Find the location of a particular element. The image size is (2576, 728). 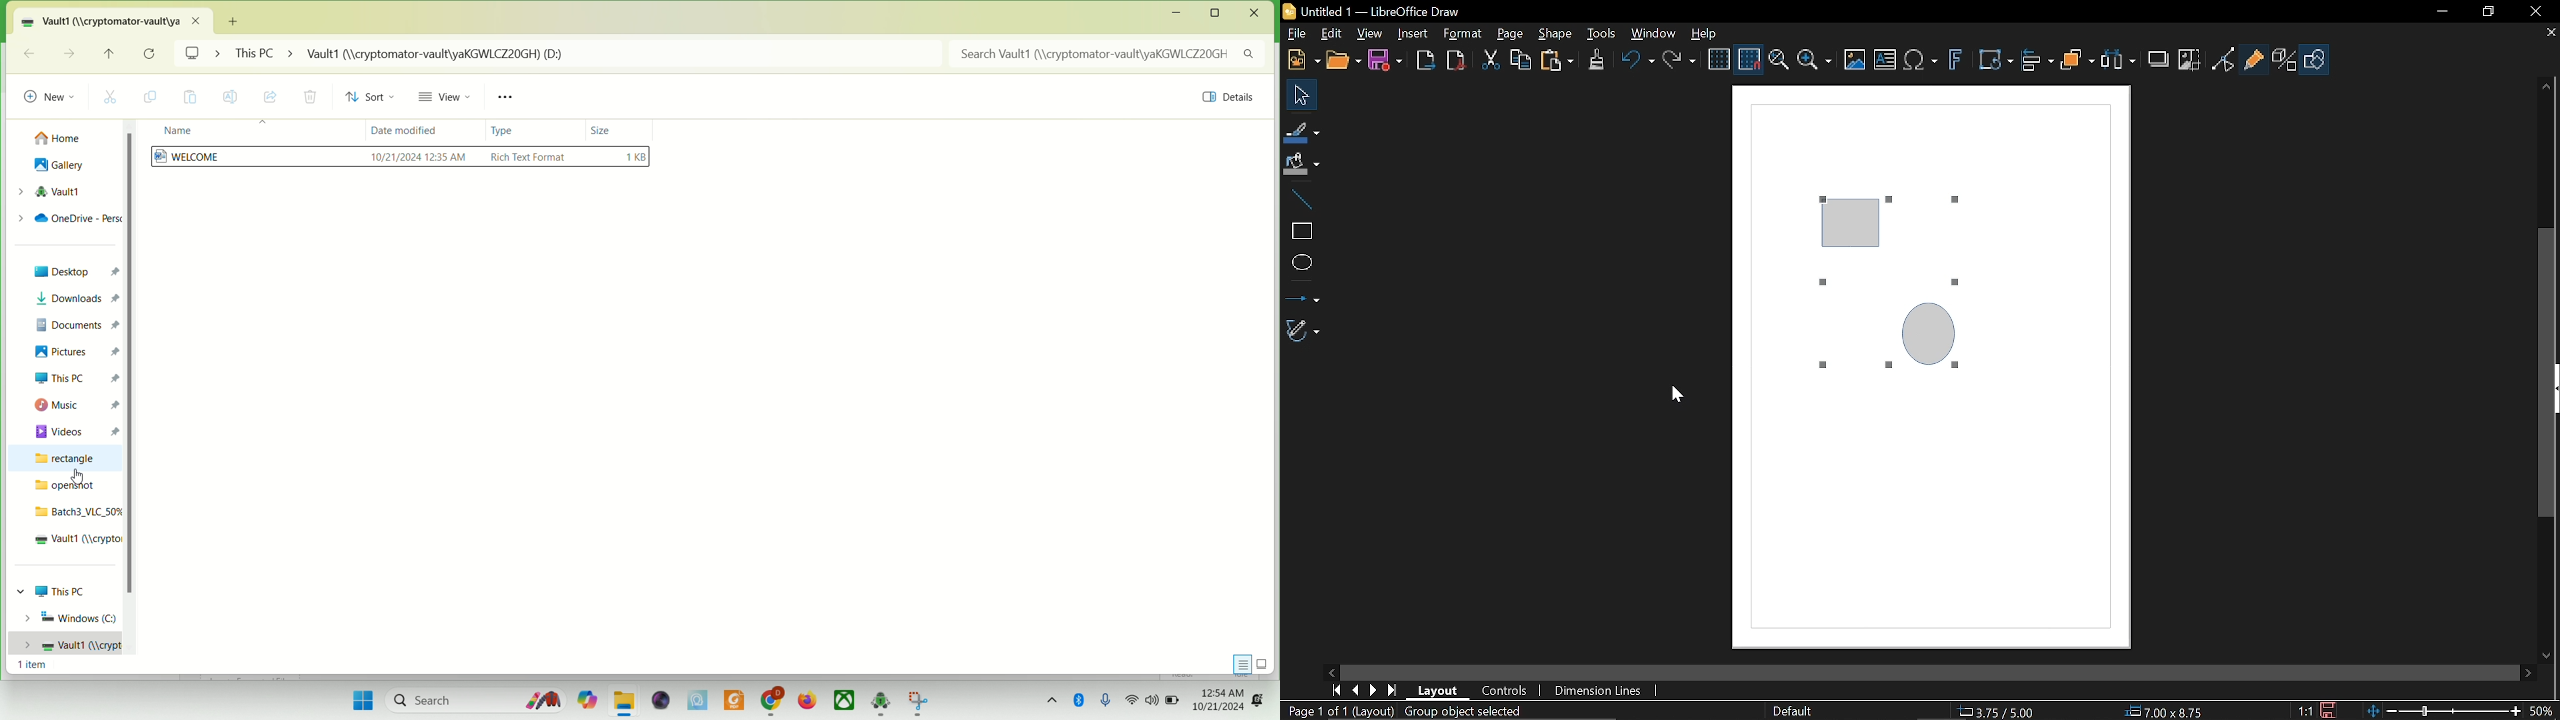

Insert image is located at coordinates (1854, 60).